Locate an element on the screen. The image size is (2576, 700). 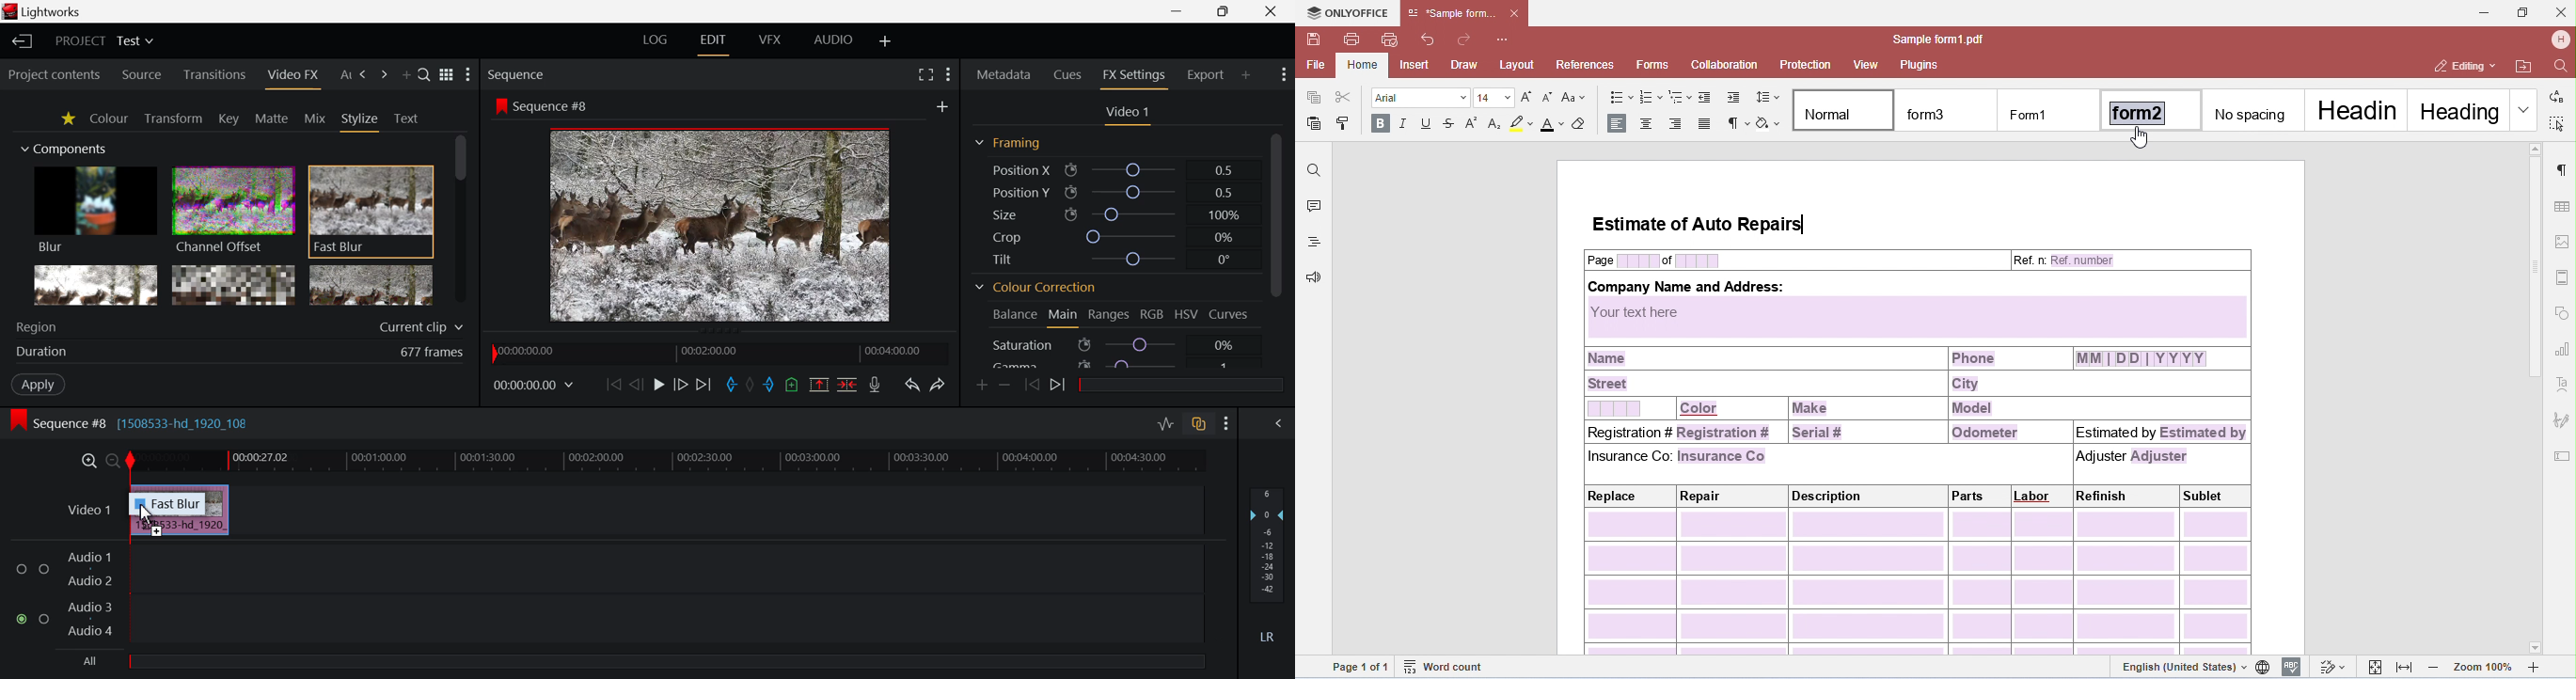
Main Tab Open is located at coordinates (1062, 318).